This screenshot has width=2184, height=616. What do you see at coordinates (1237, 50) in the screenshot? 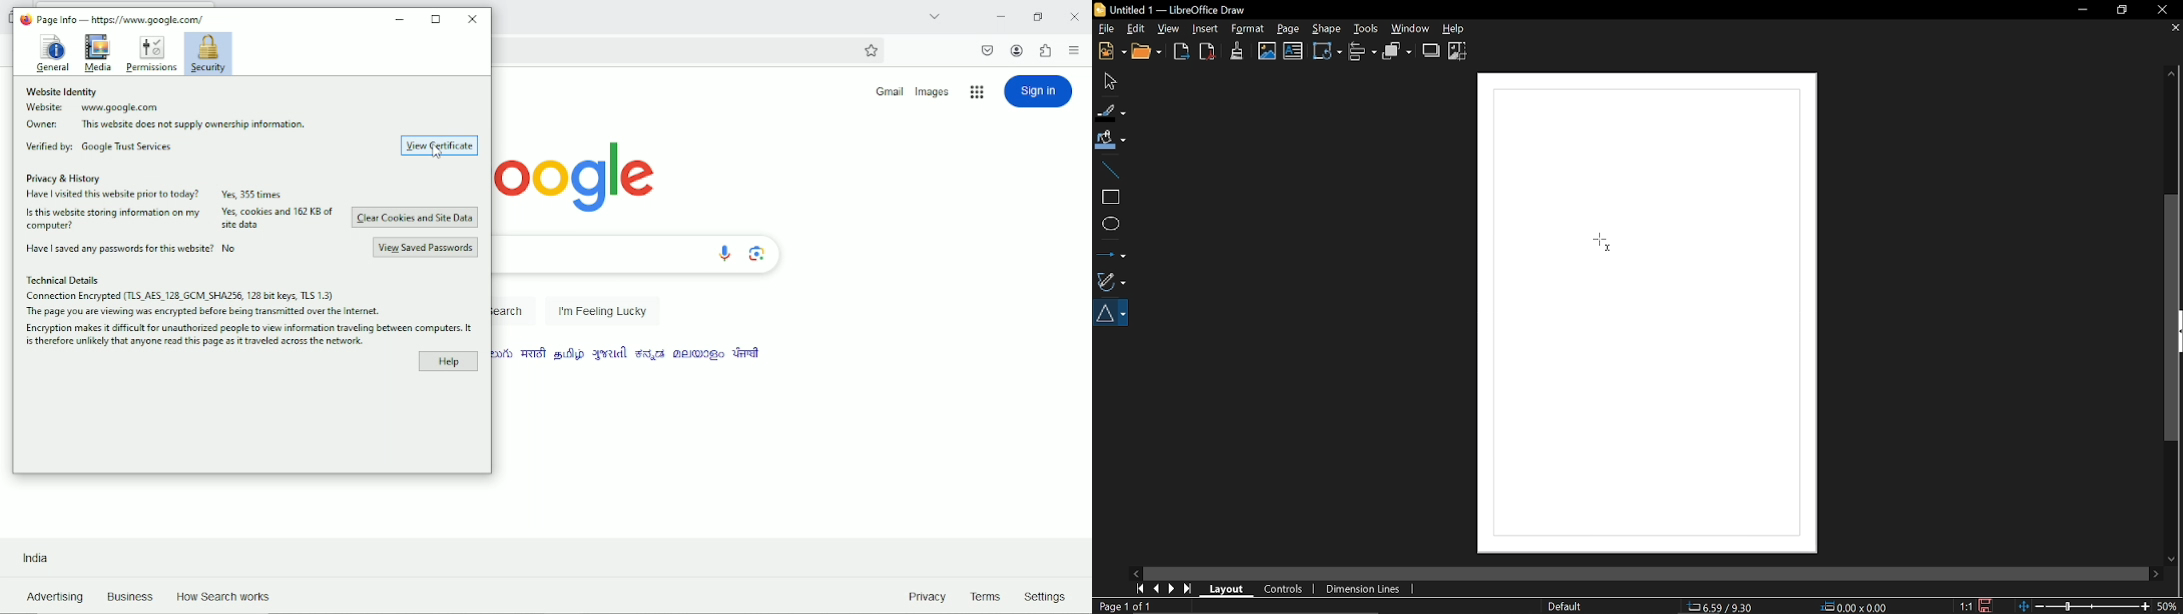
I see `Clone` at bounding box center [1237, 50].